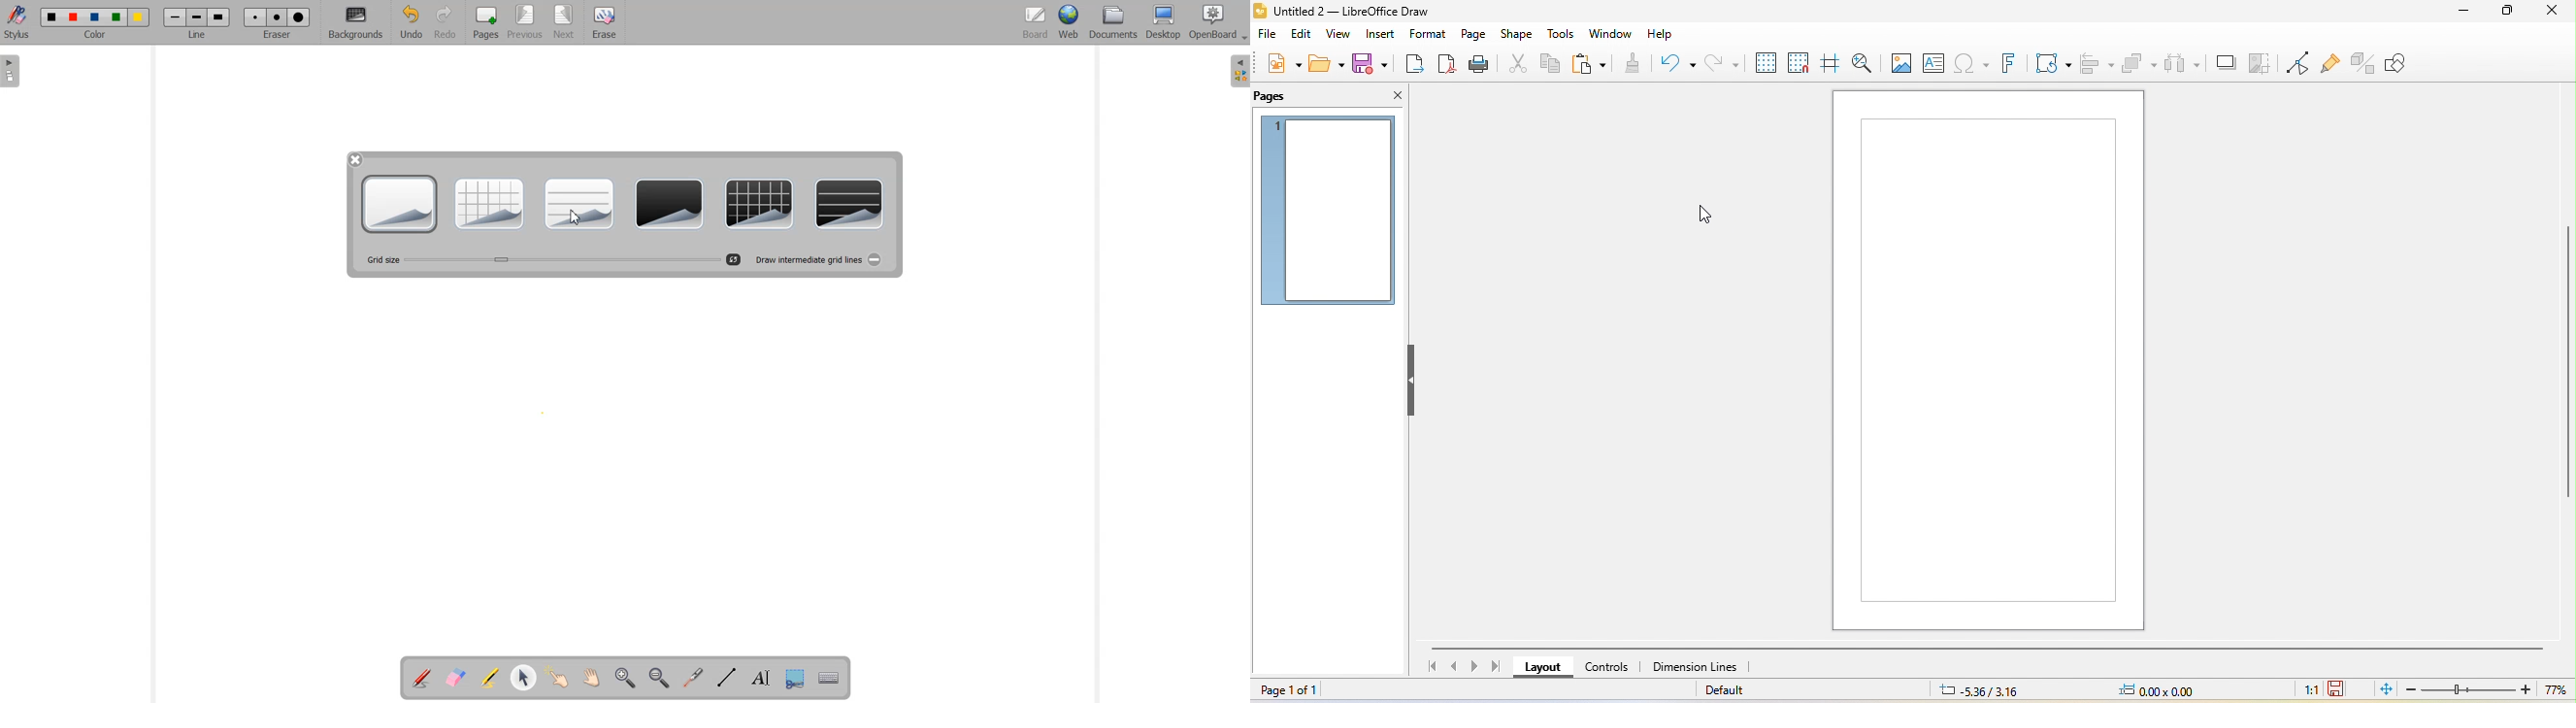 The width and height of the screenshot is (2576, 728). Describe the element at coordinates (1115, 22) in the screenshot. I see `Document` at that location.